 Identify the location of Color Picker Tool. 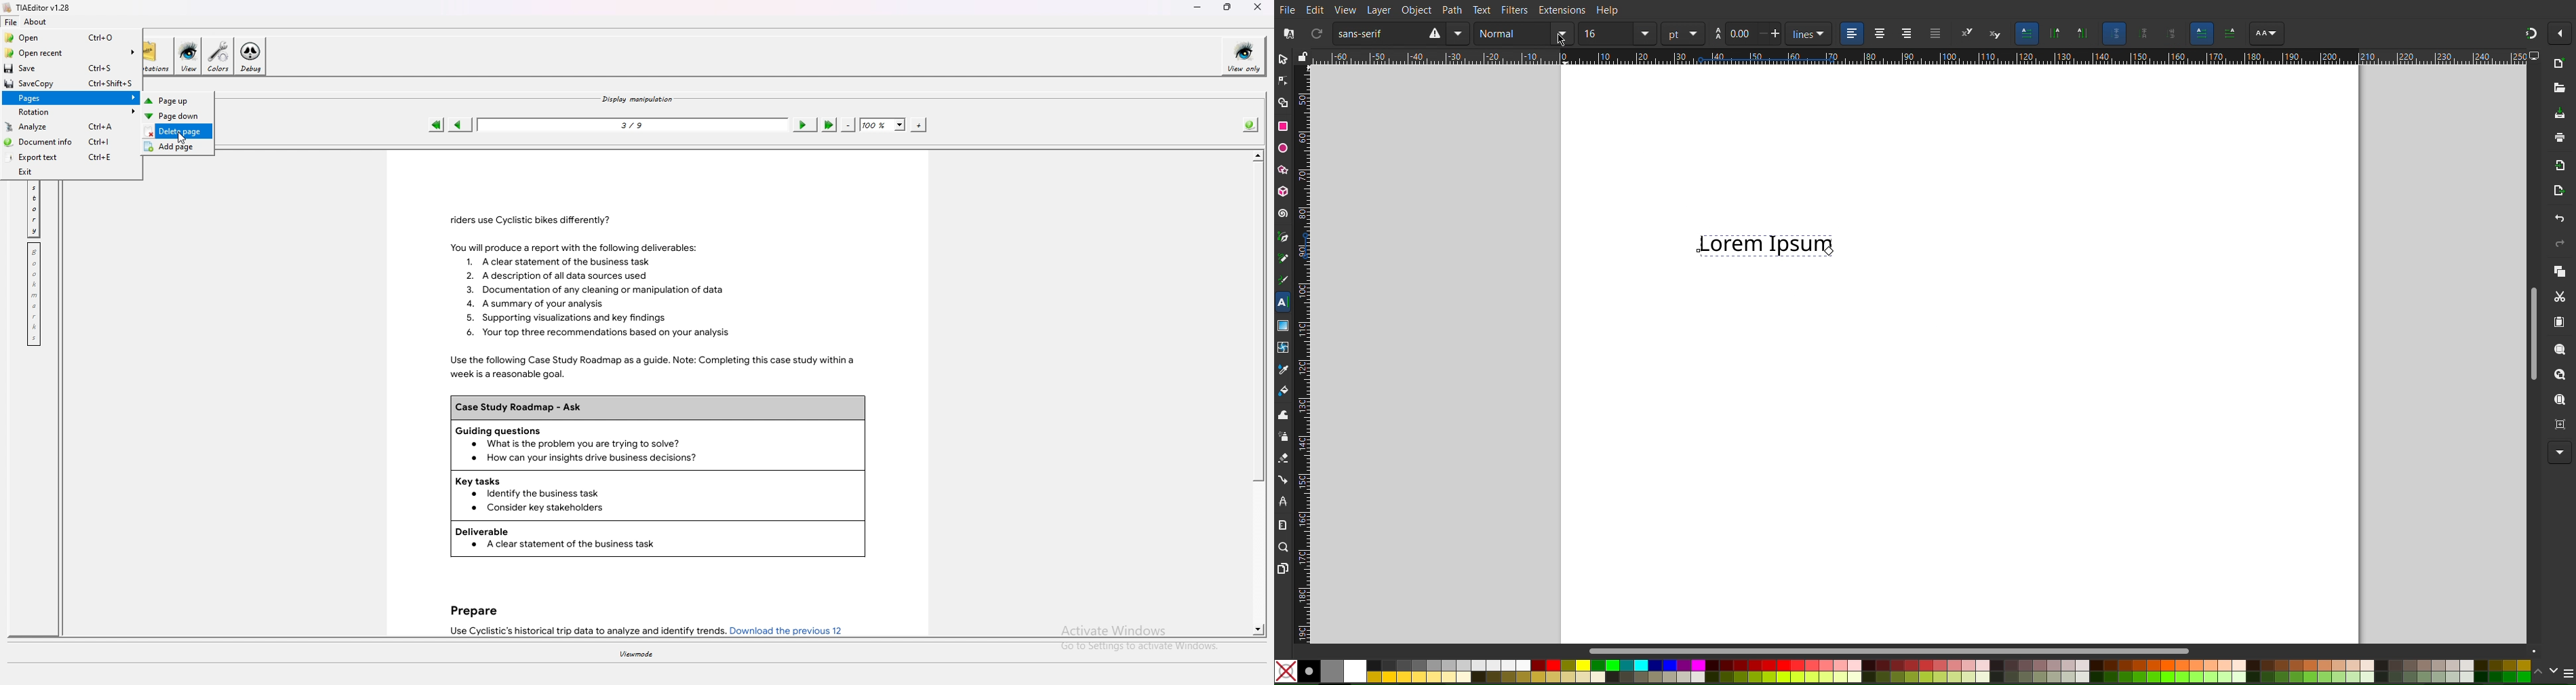
(1282, 370).